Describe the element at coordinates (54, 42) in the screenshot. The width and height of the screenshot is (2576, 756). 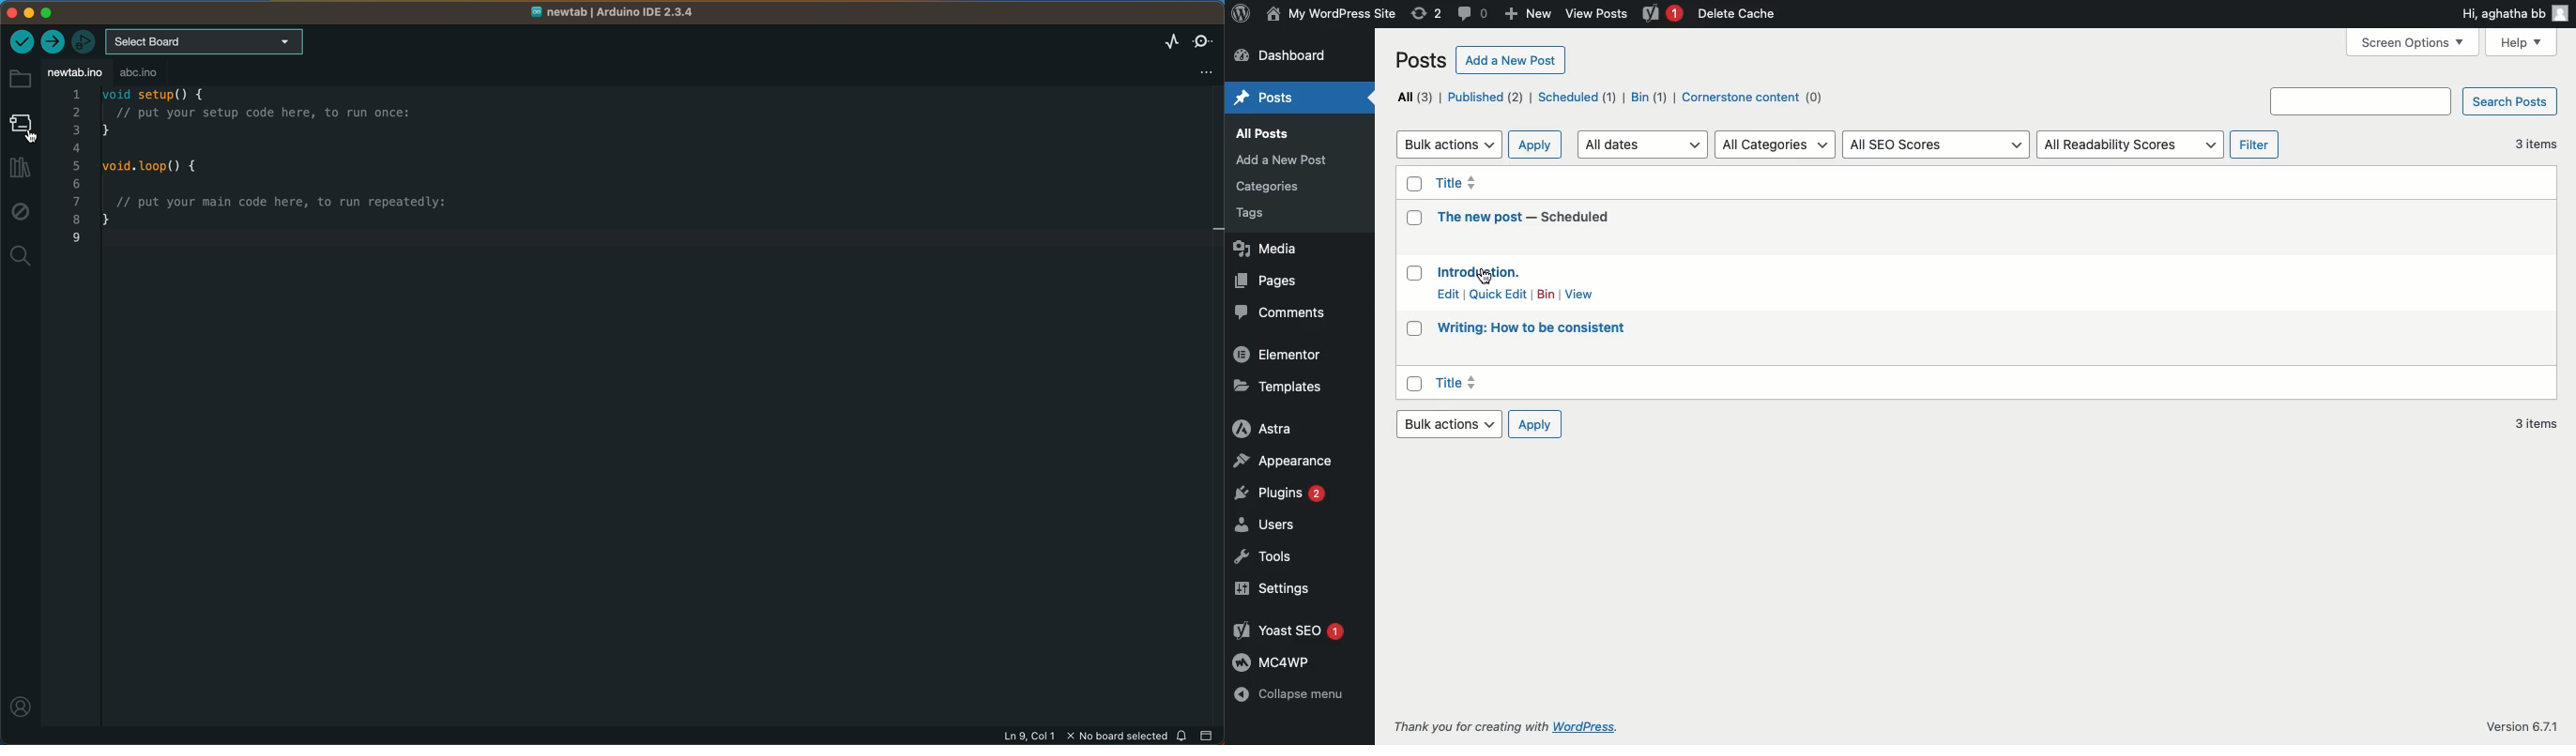
I see `upload` at that location.